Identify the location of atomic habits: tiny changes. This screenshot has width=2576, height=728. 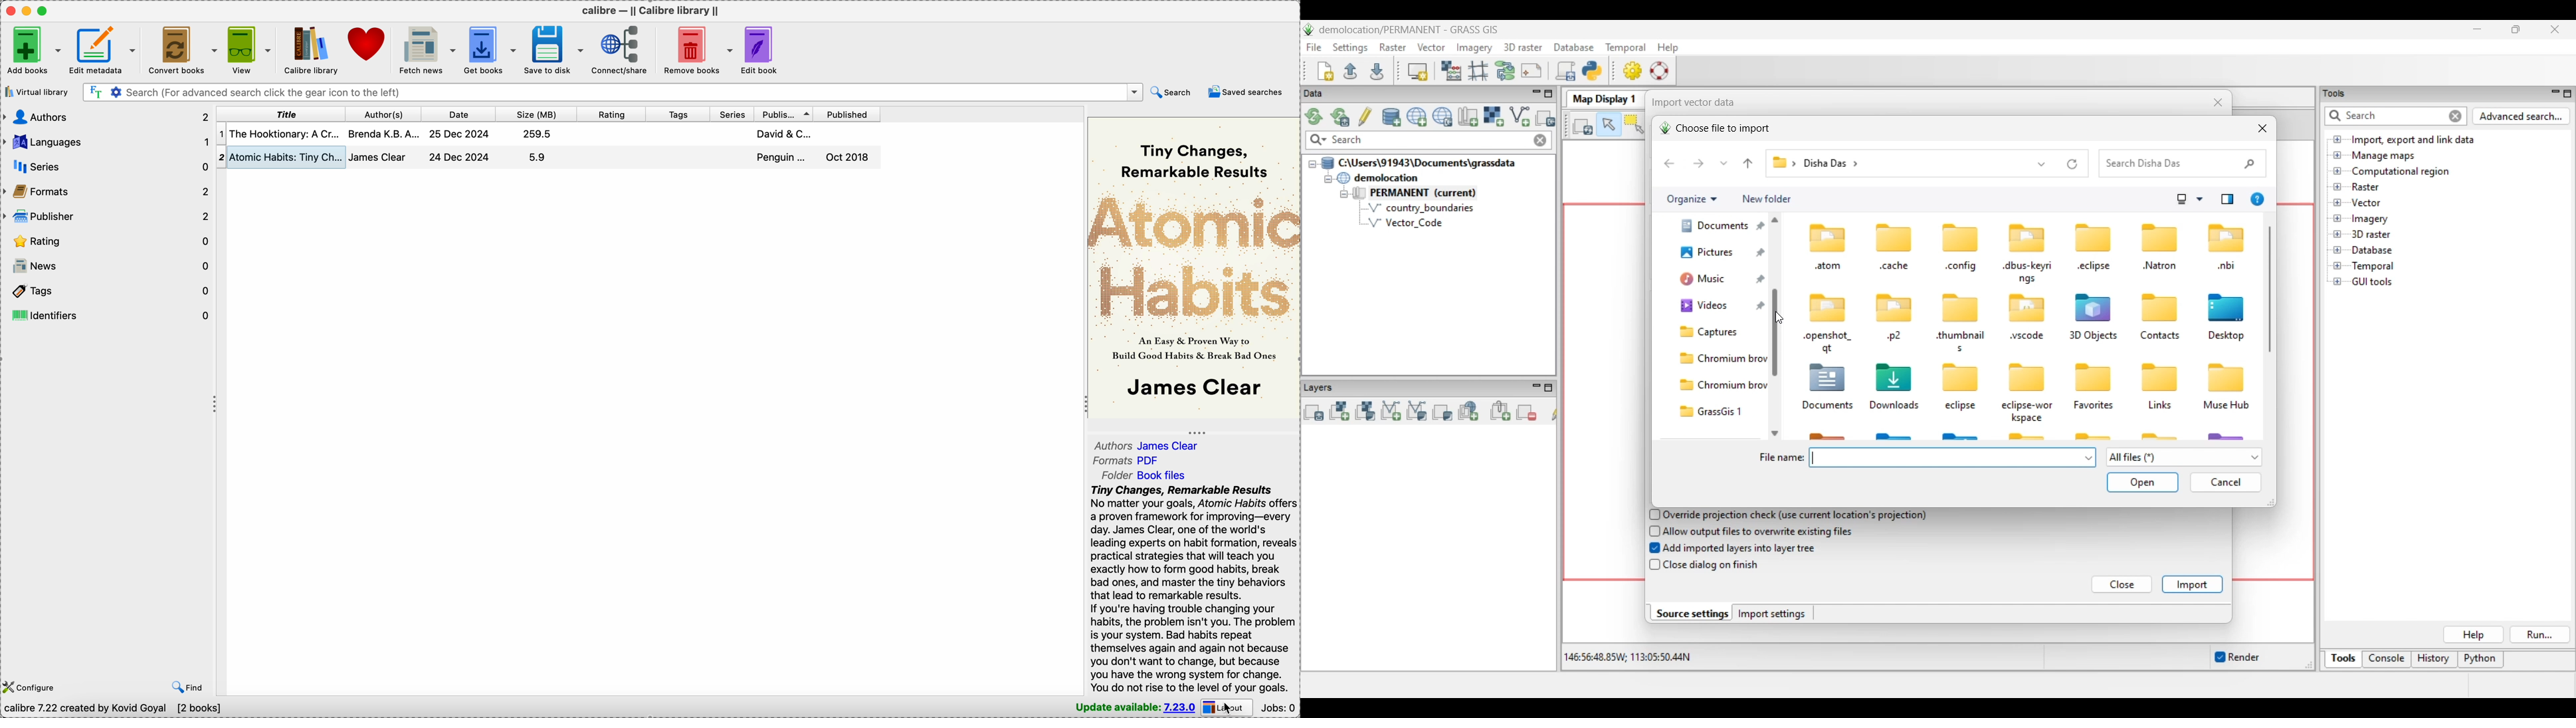
(287, 157).